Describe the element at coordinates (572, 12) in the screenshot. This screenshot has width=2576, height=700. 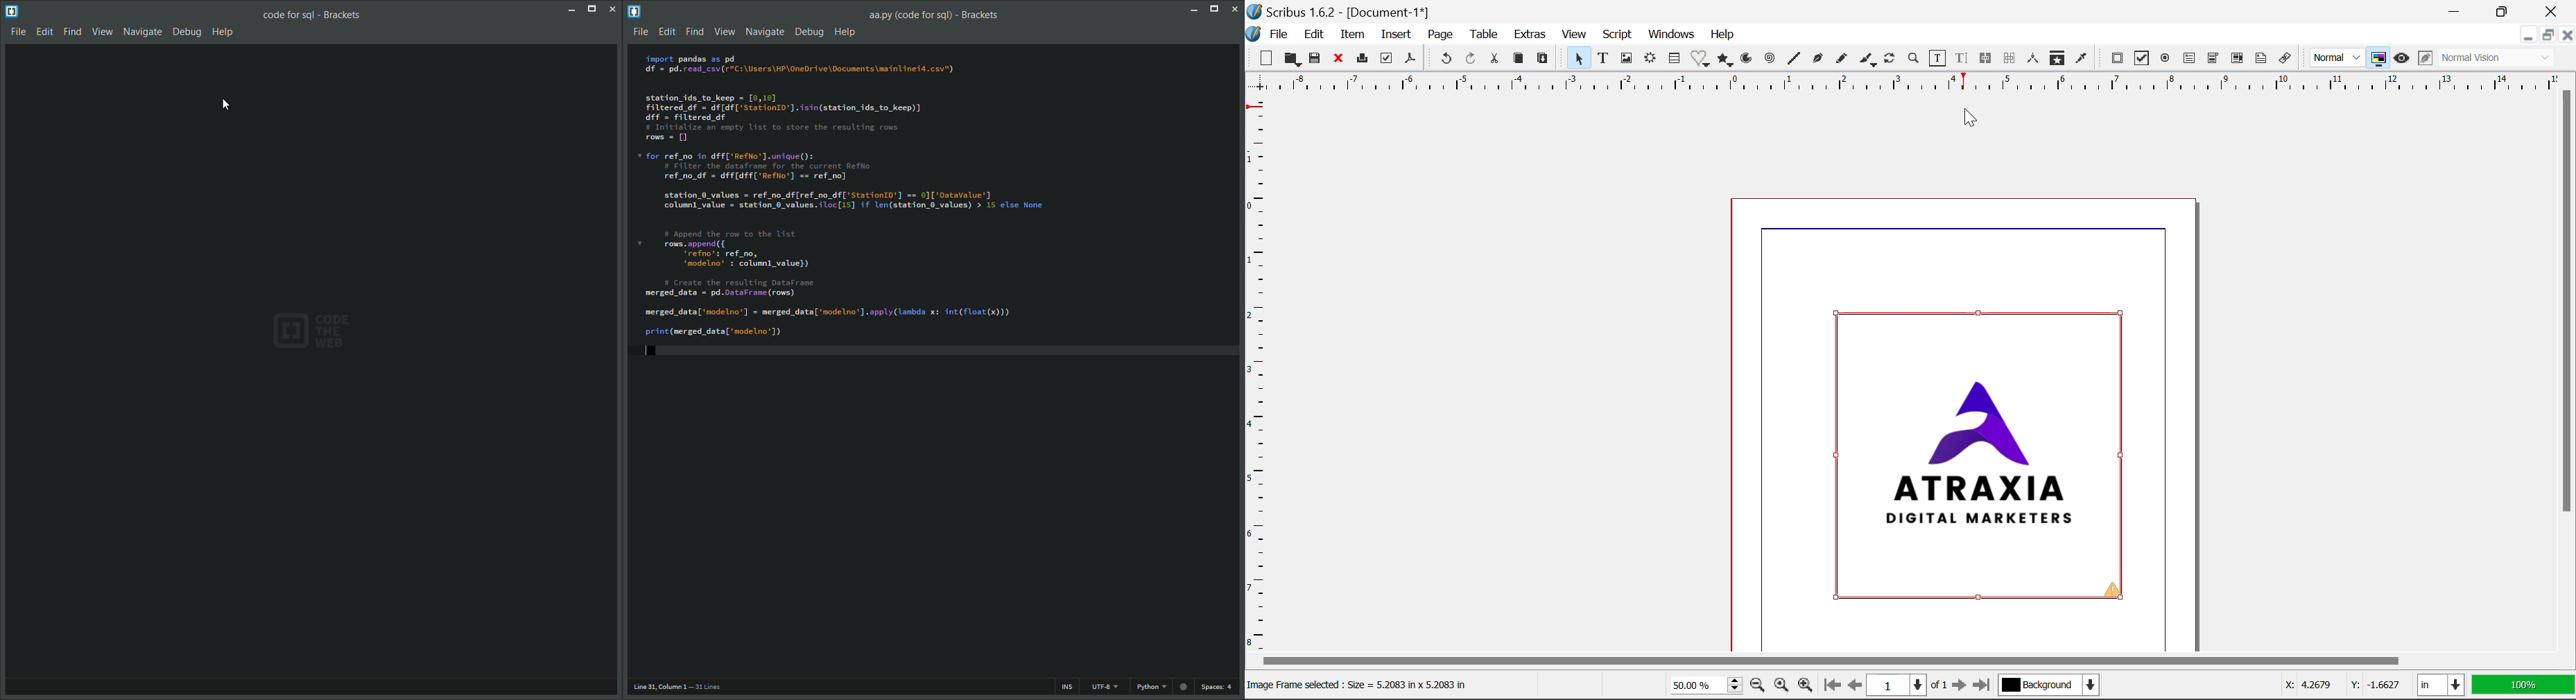
I see `minimise` at that location.